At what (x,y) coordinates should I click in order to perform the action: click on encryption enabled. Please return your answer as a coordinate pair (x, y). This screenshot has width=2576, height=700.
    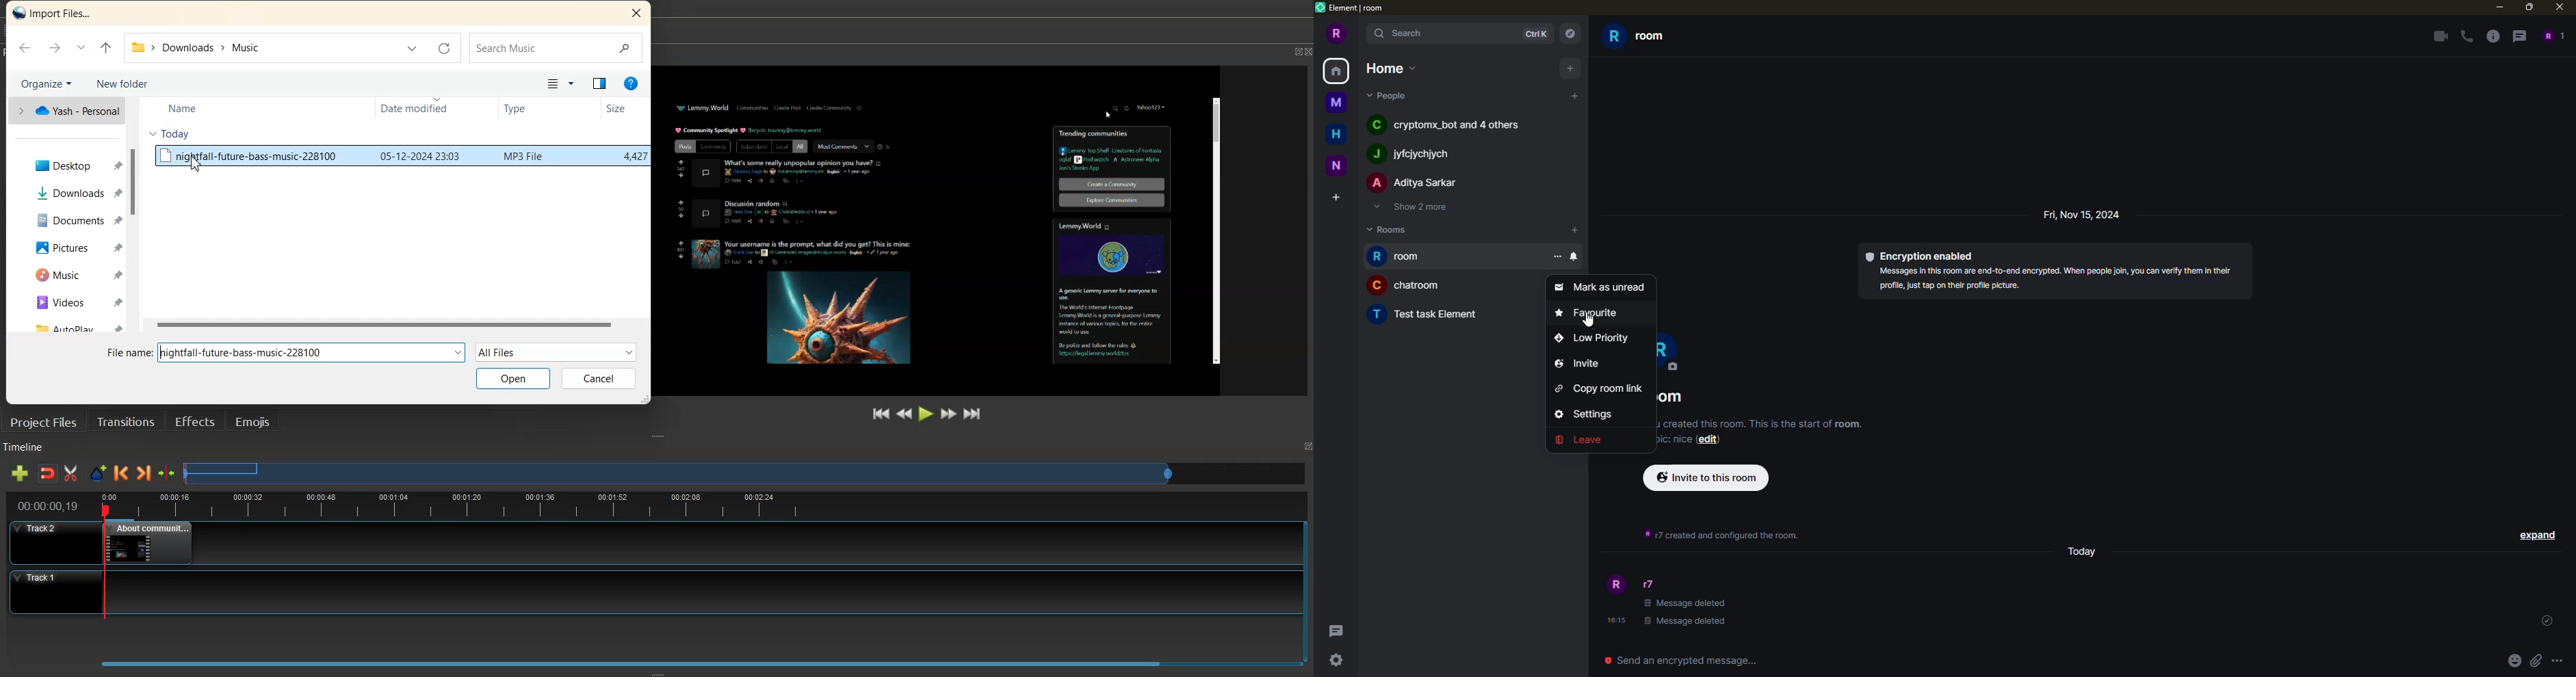
    Looking at the image, I should click on (1922, 255).